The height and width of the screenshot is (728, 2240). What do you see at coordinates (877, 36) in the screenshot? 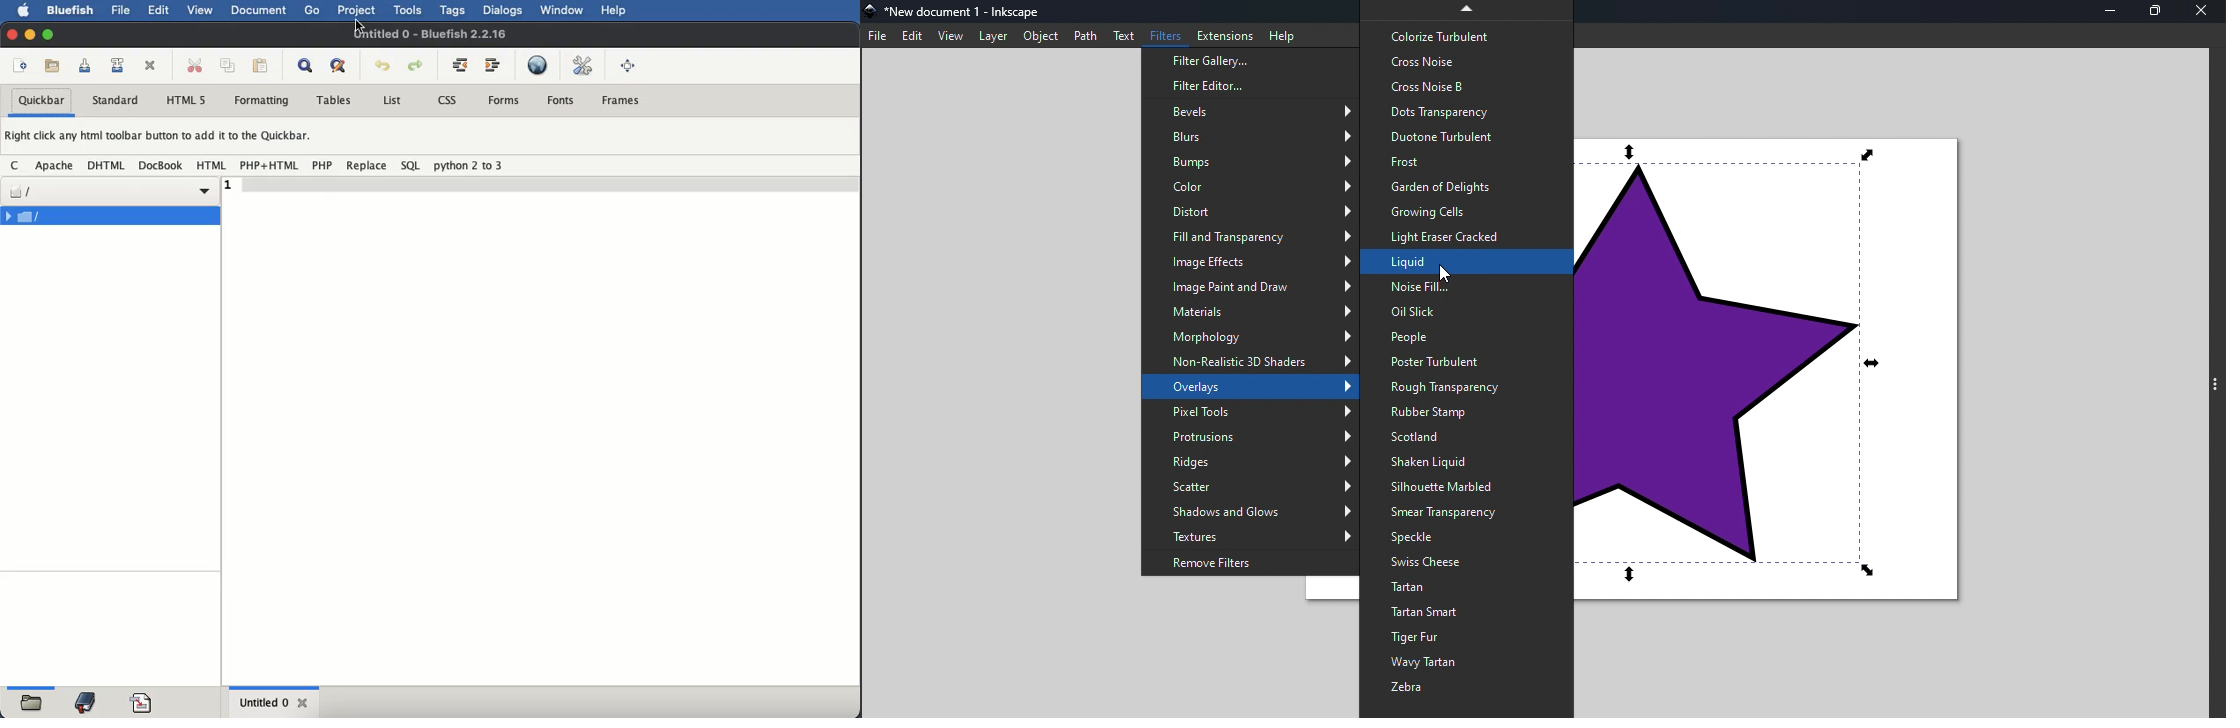
I see `file` at bounding box center [877, 36].